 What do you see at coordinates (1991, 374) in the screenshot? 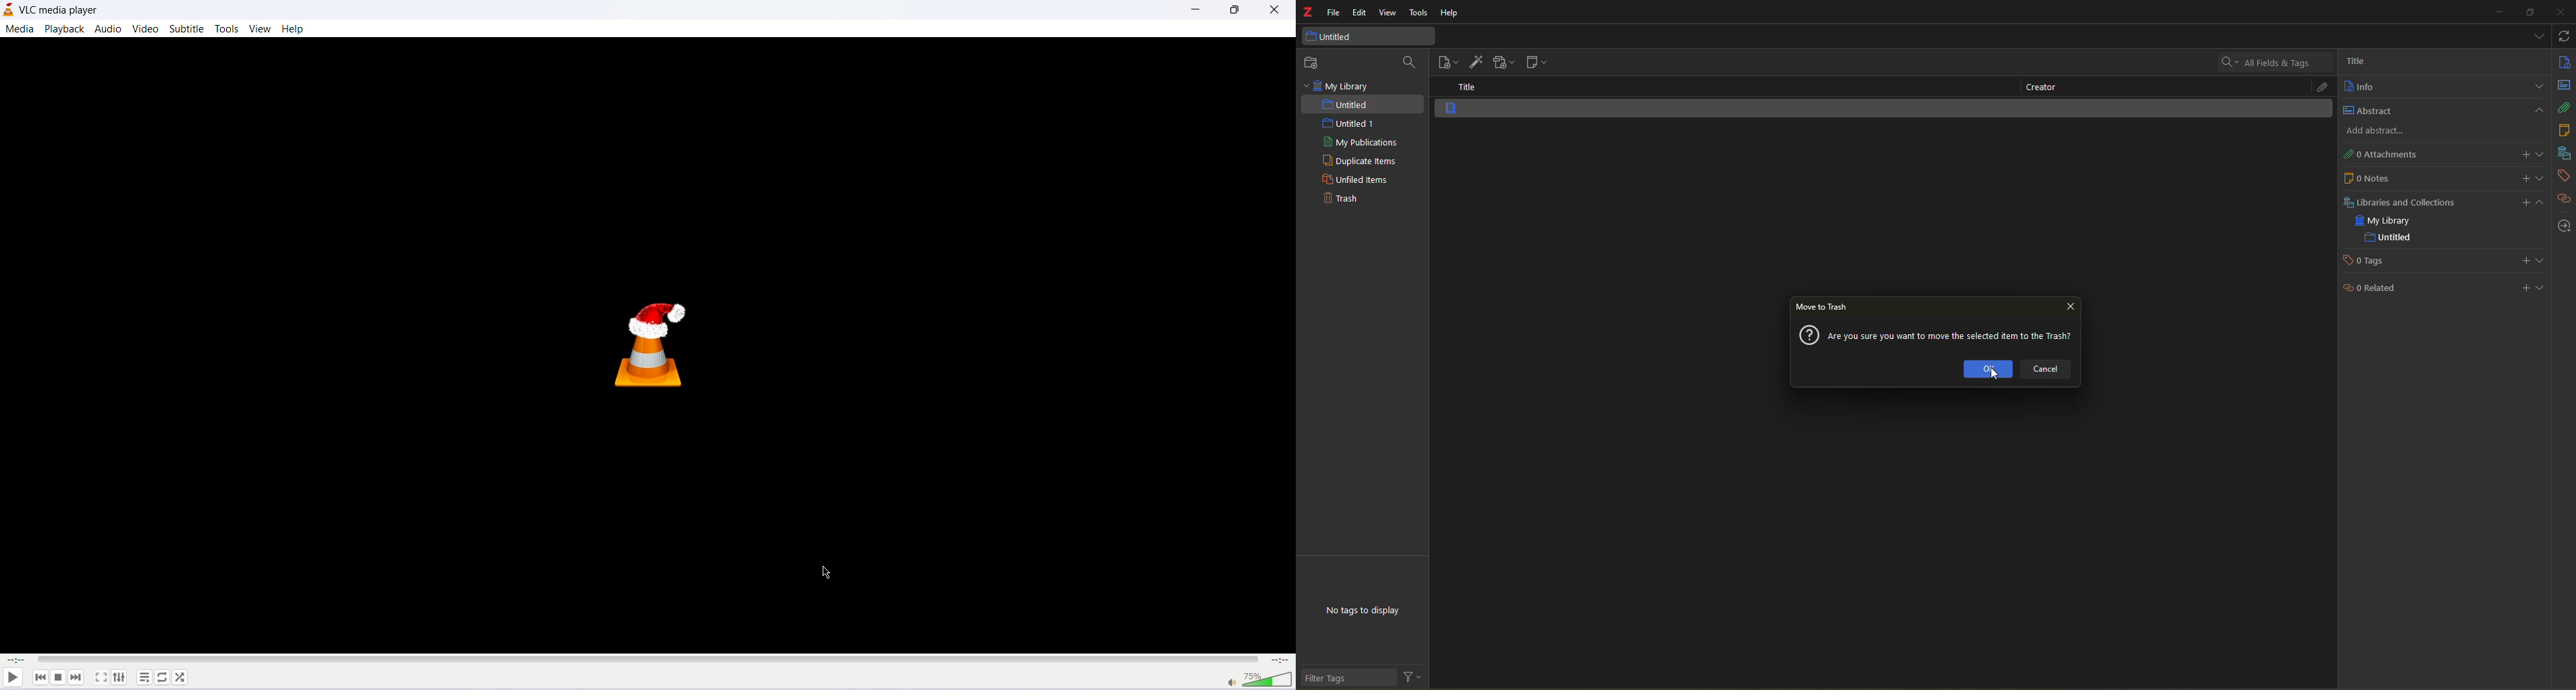
I see `cursor` at bounding box center [1991, 374].